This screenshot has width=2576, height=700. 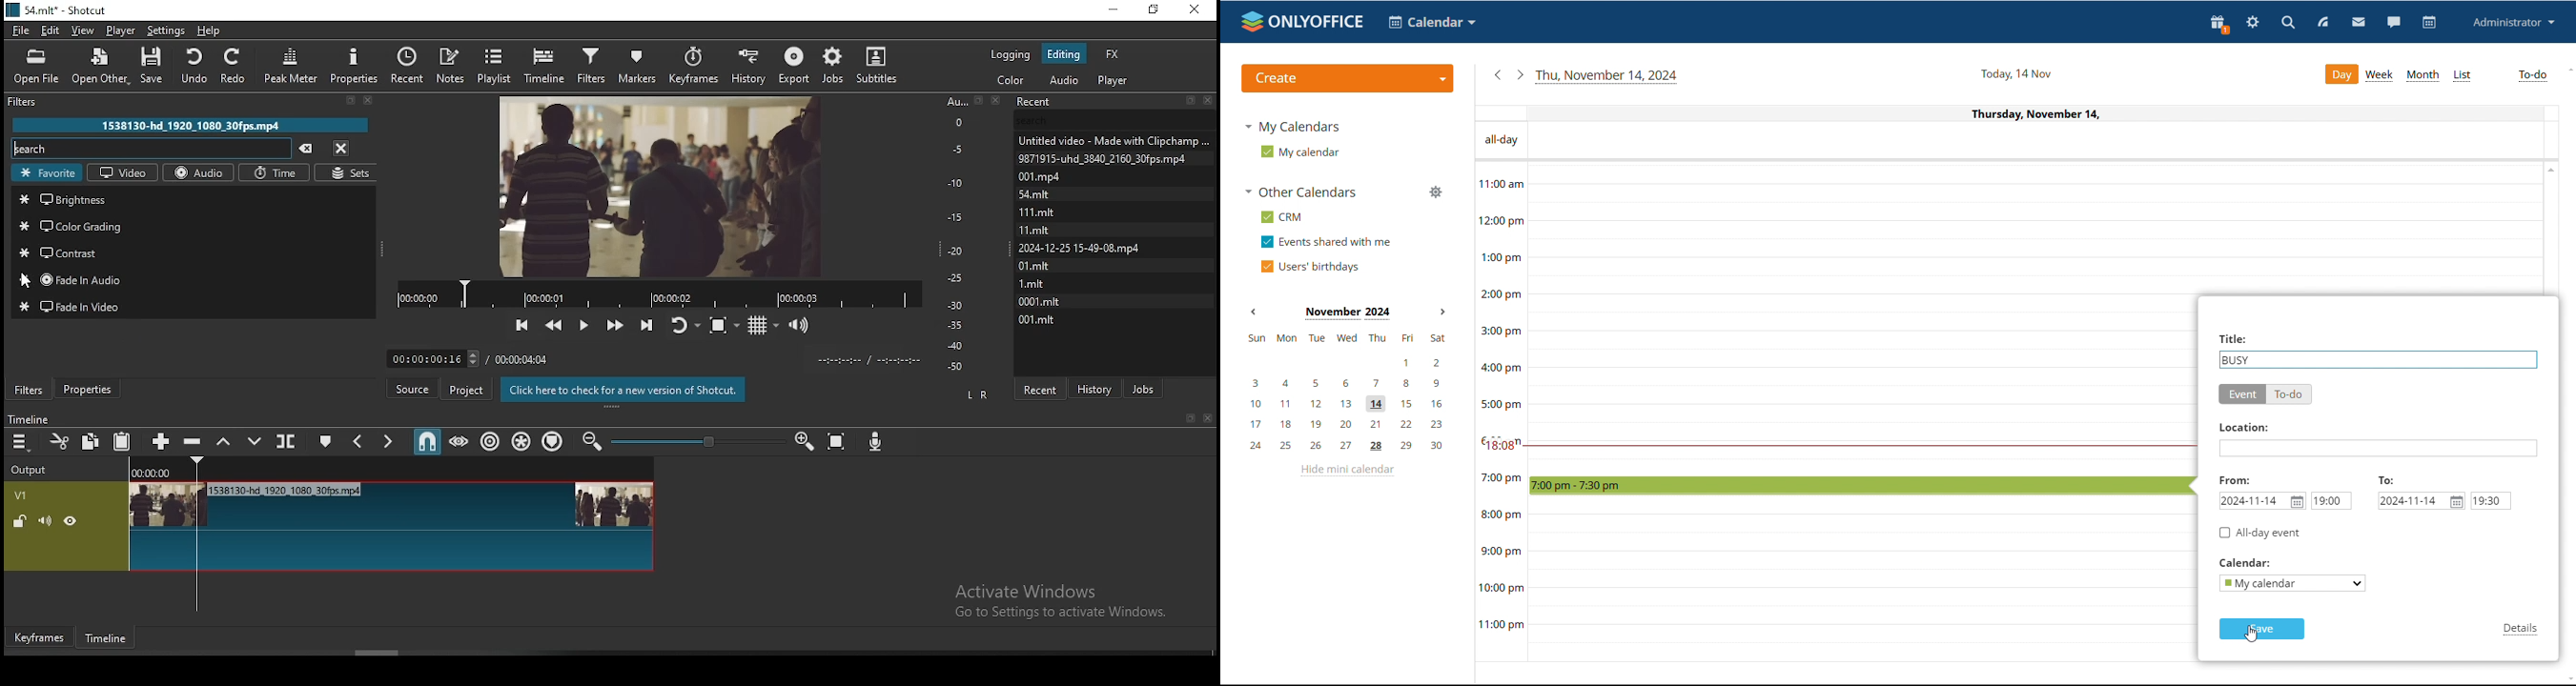 I want to click on play quickly backwards, so click(x=556, y=322).